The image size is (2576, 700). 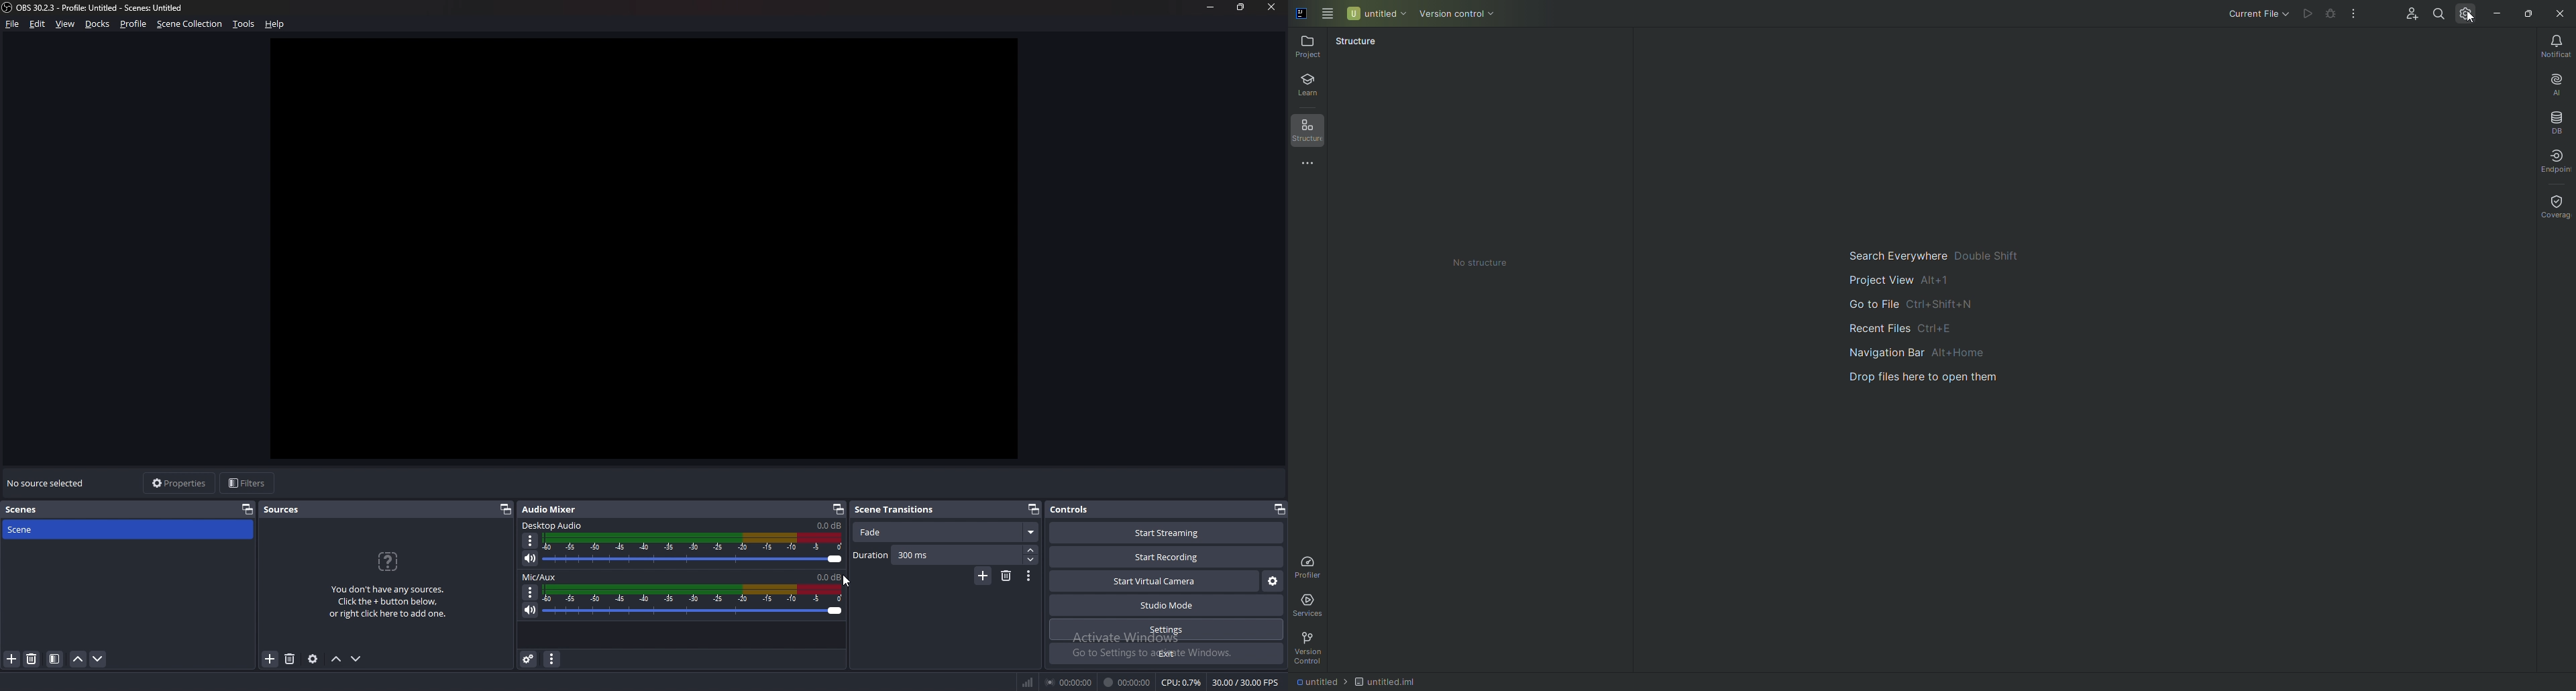 I want to click on virtual camera settings, so click(x=1272, y=582).